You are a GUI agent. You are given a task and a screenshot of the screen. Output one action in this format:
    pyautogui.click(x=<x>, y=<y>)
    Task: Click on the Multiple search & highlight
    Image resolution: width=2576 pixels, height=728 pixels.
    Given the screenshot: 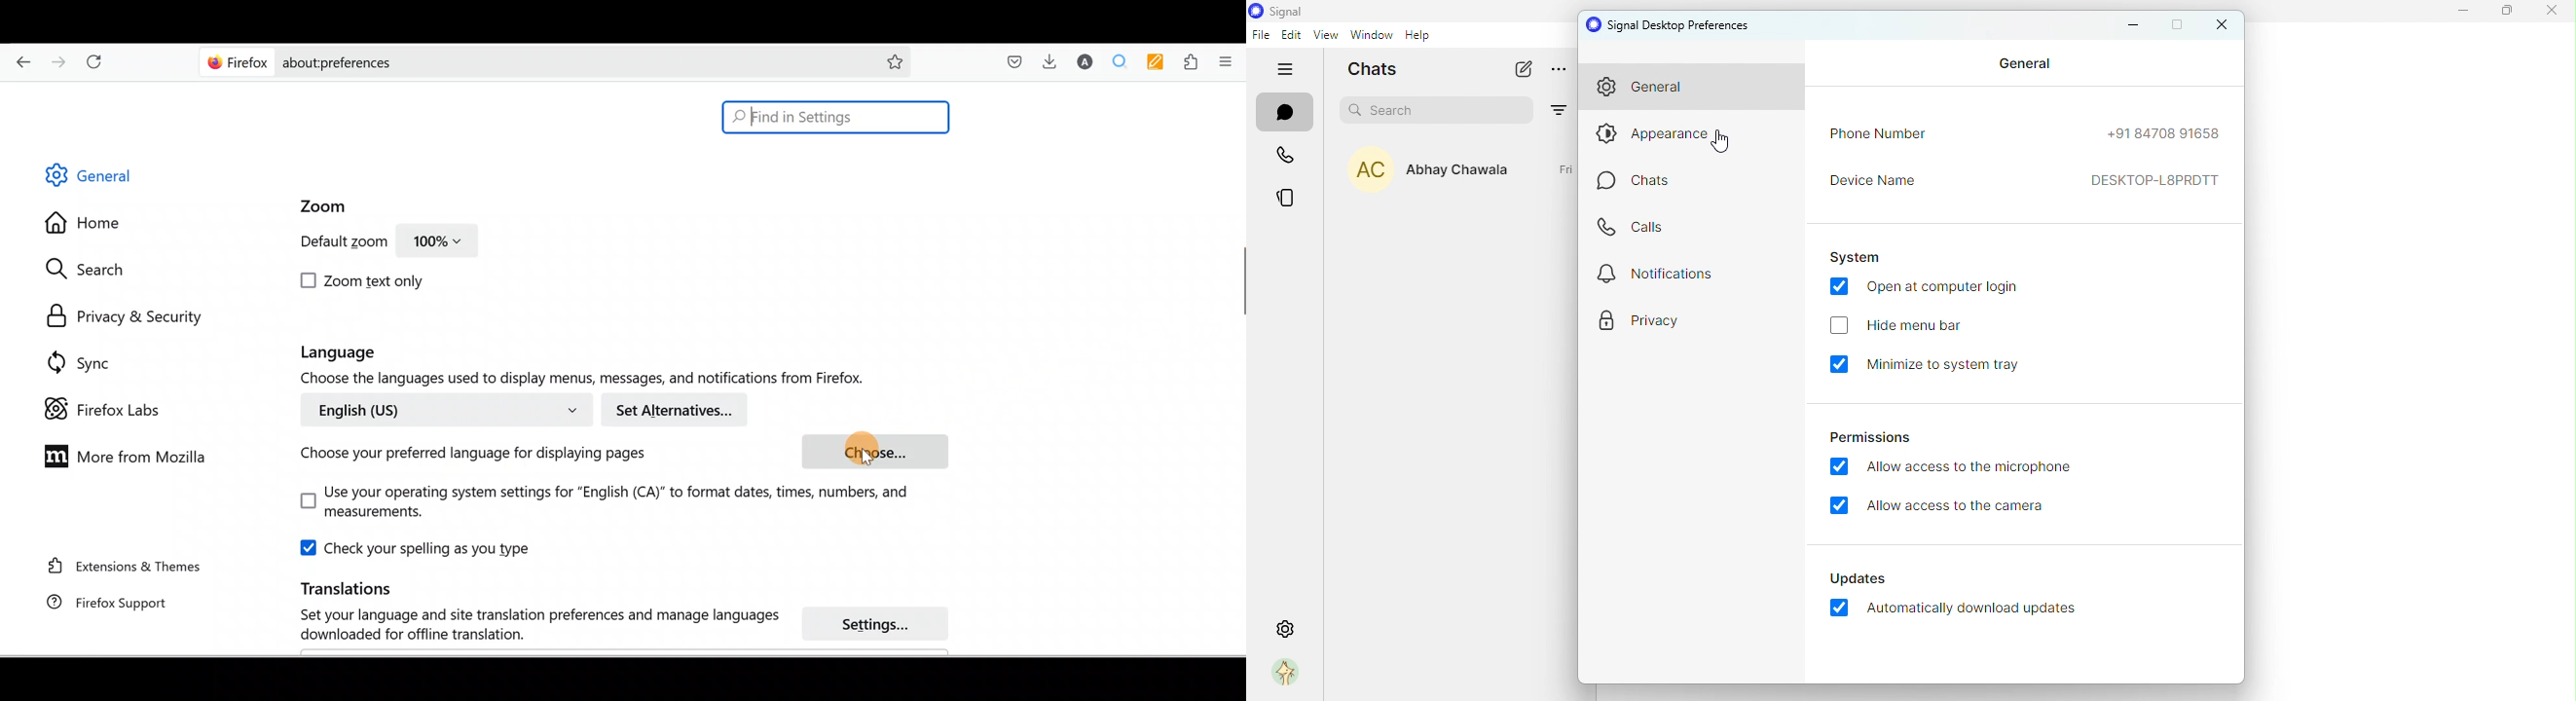 What is the action you would take?
    pyautogui.click(x=1120, y=61)
    